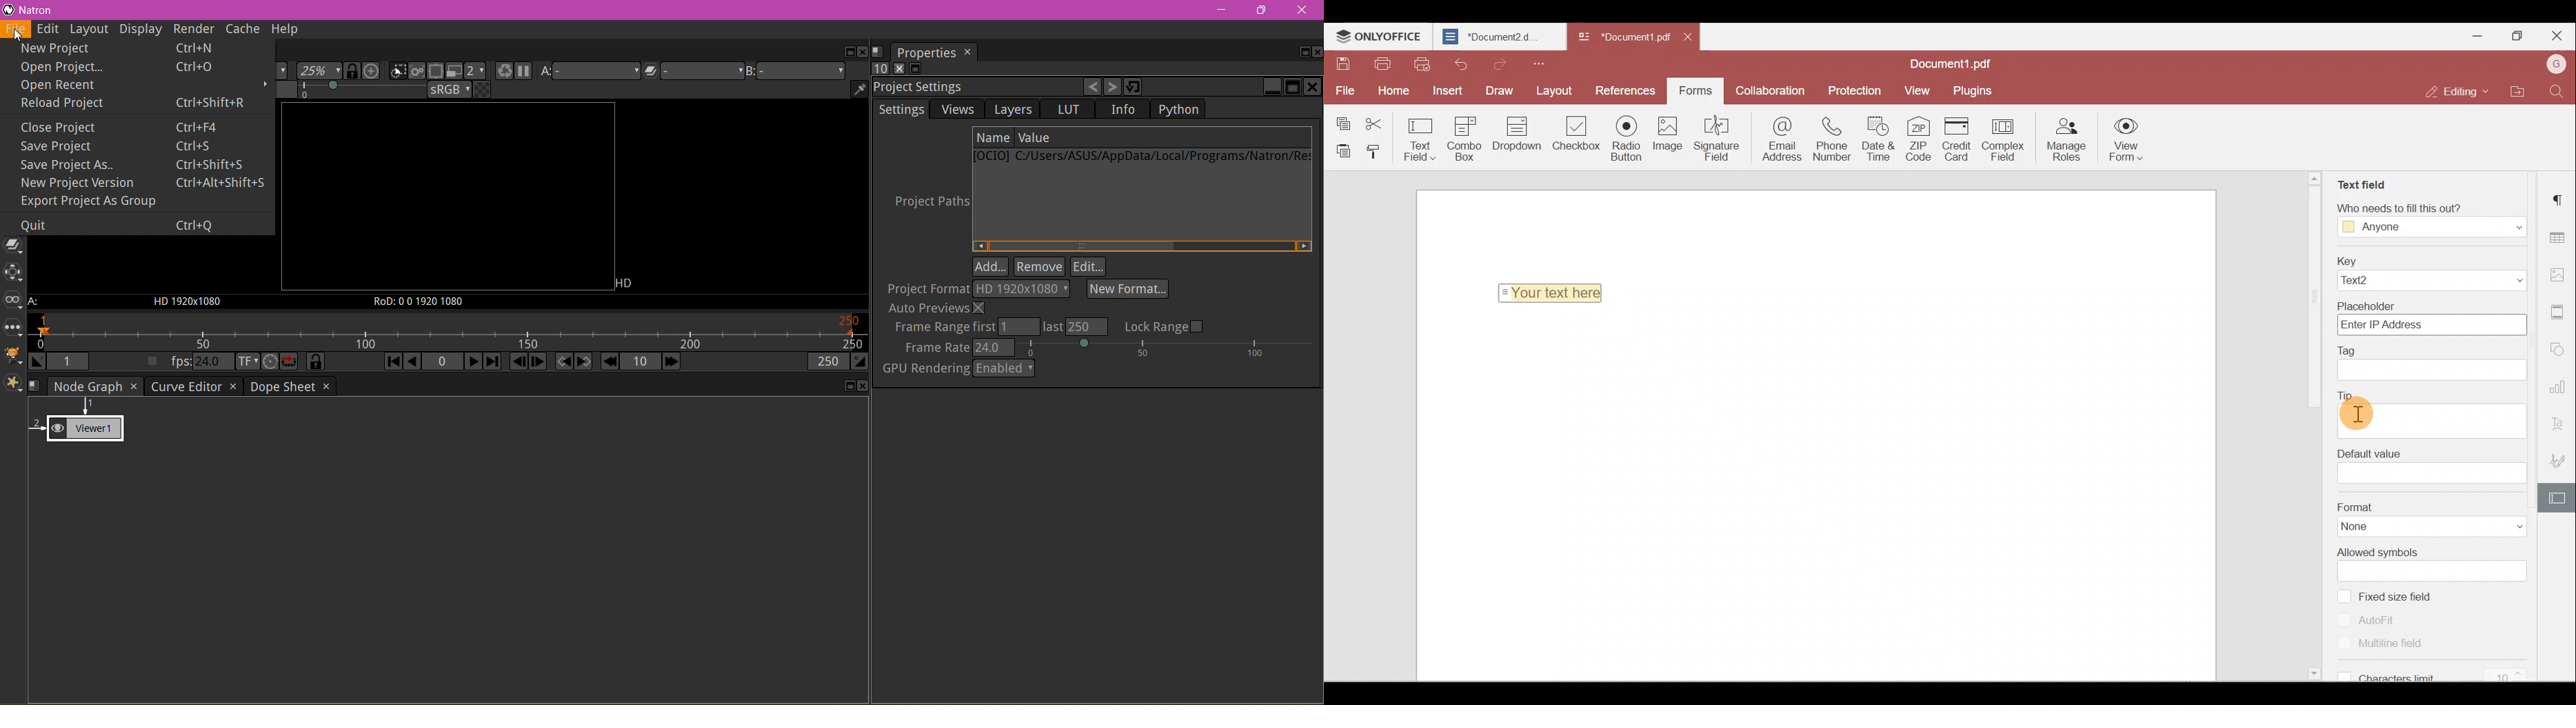  Describe the element at coordinates (1499, 64) in the screenshot. I see `Redo` at that location.